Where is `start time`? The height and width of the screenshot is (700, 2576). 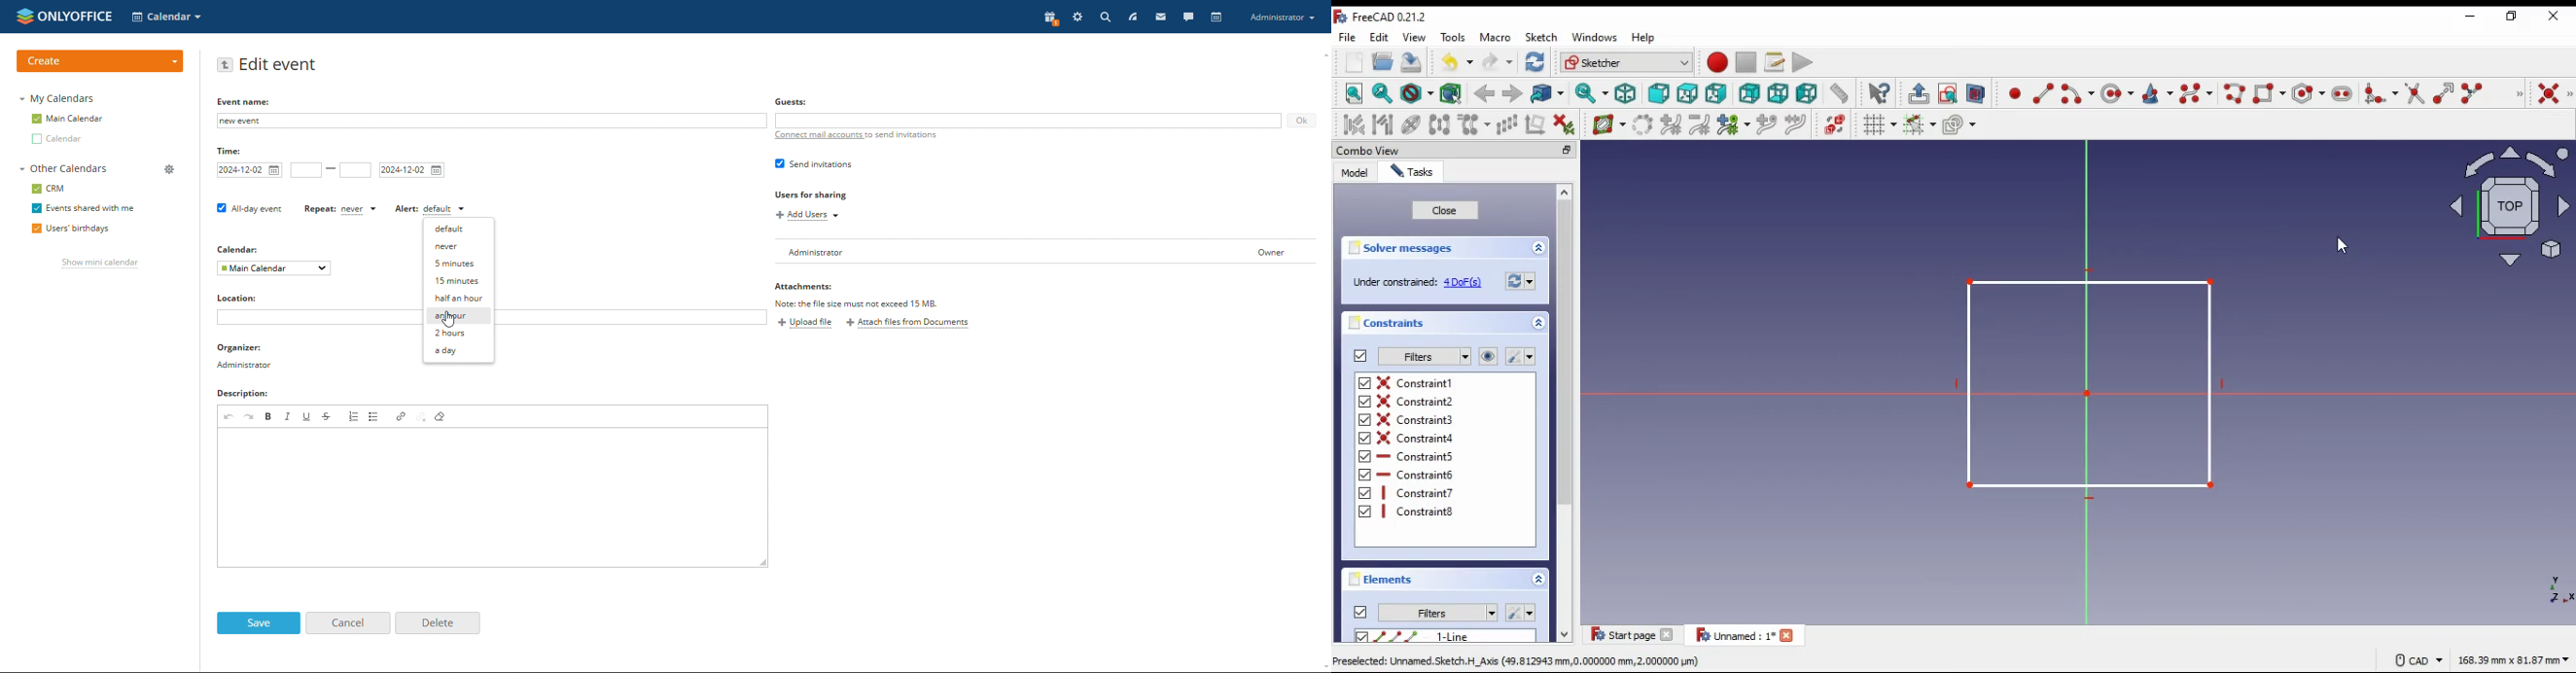 start time is located at coordinates (307, 169).